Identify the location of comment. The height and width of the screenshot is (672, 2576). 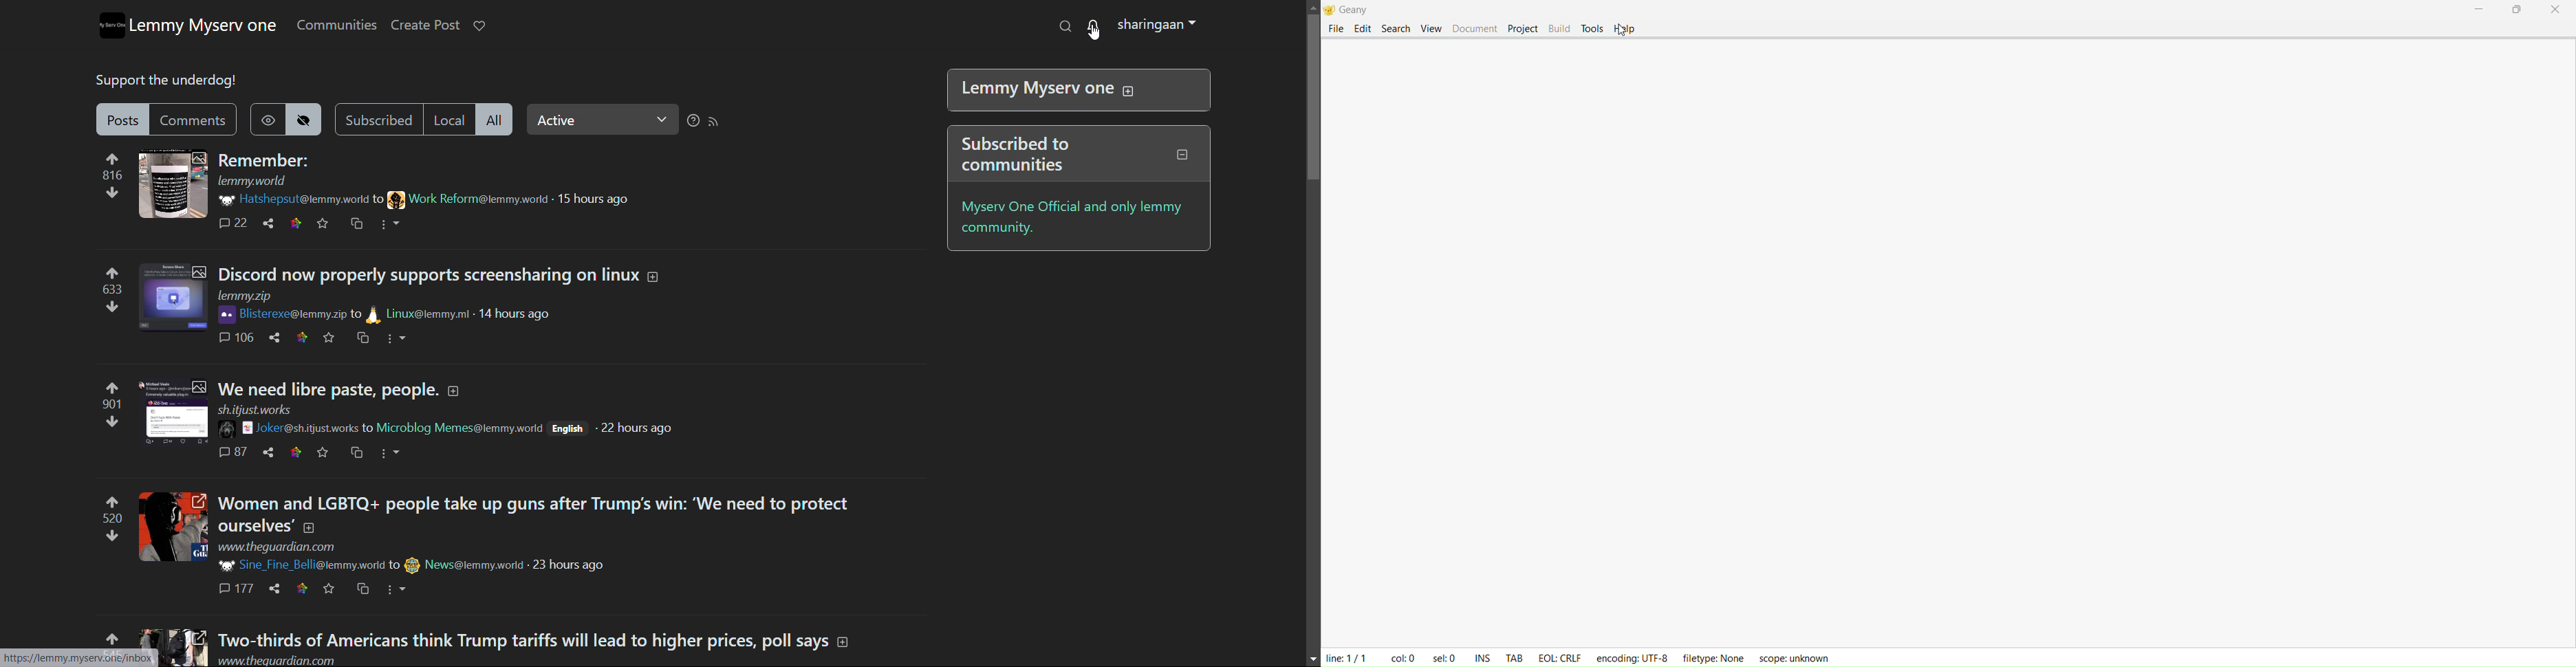
(234, 588).